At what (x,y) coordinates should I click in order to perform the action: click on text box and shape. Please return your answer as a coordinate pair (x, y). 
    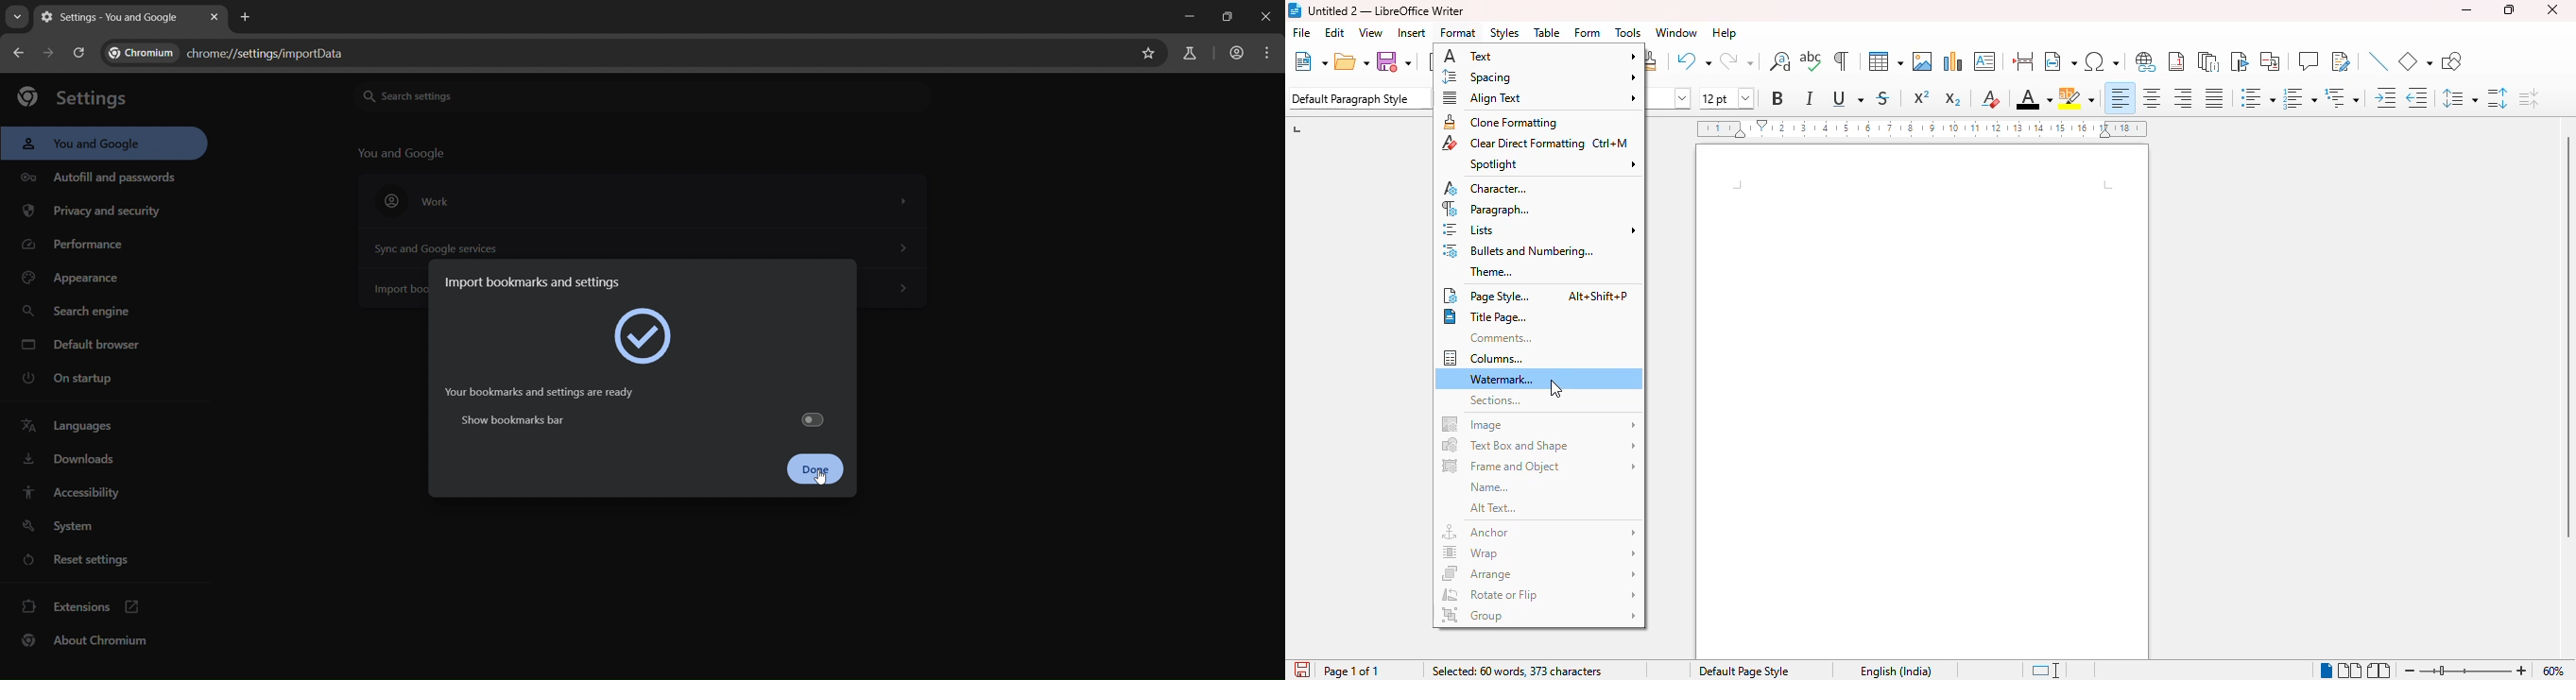
    Looking at the image, I should click on (1539, 445).